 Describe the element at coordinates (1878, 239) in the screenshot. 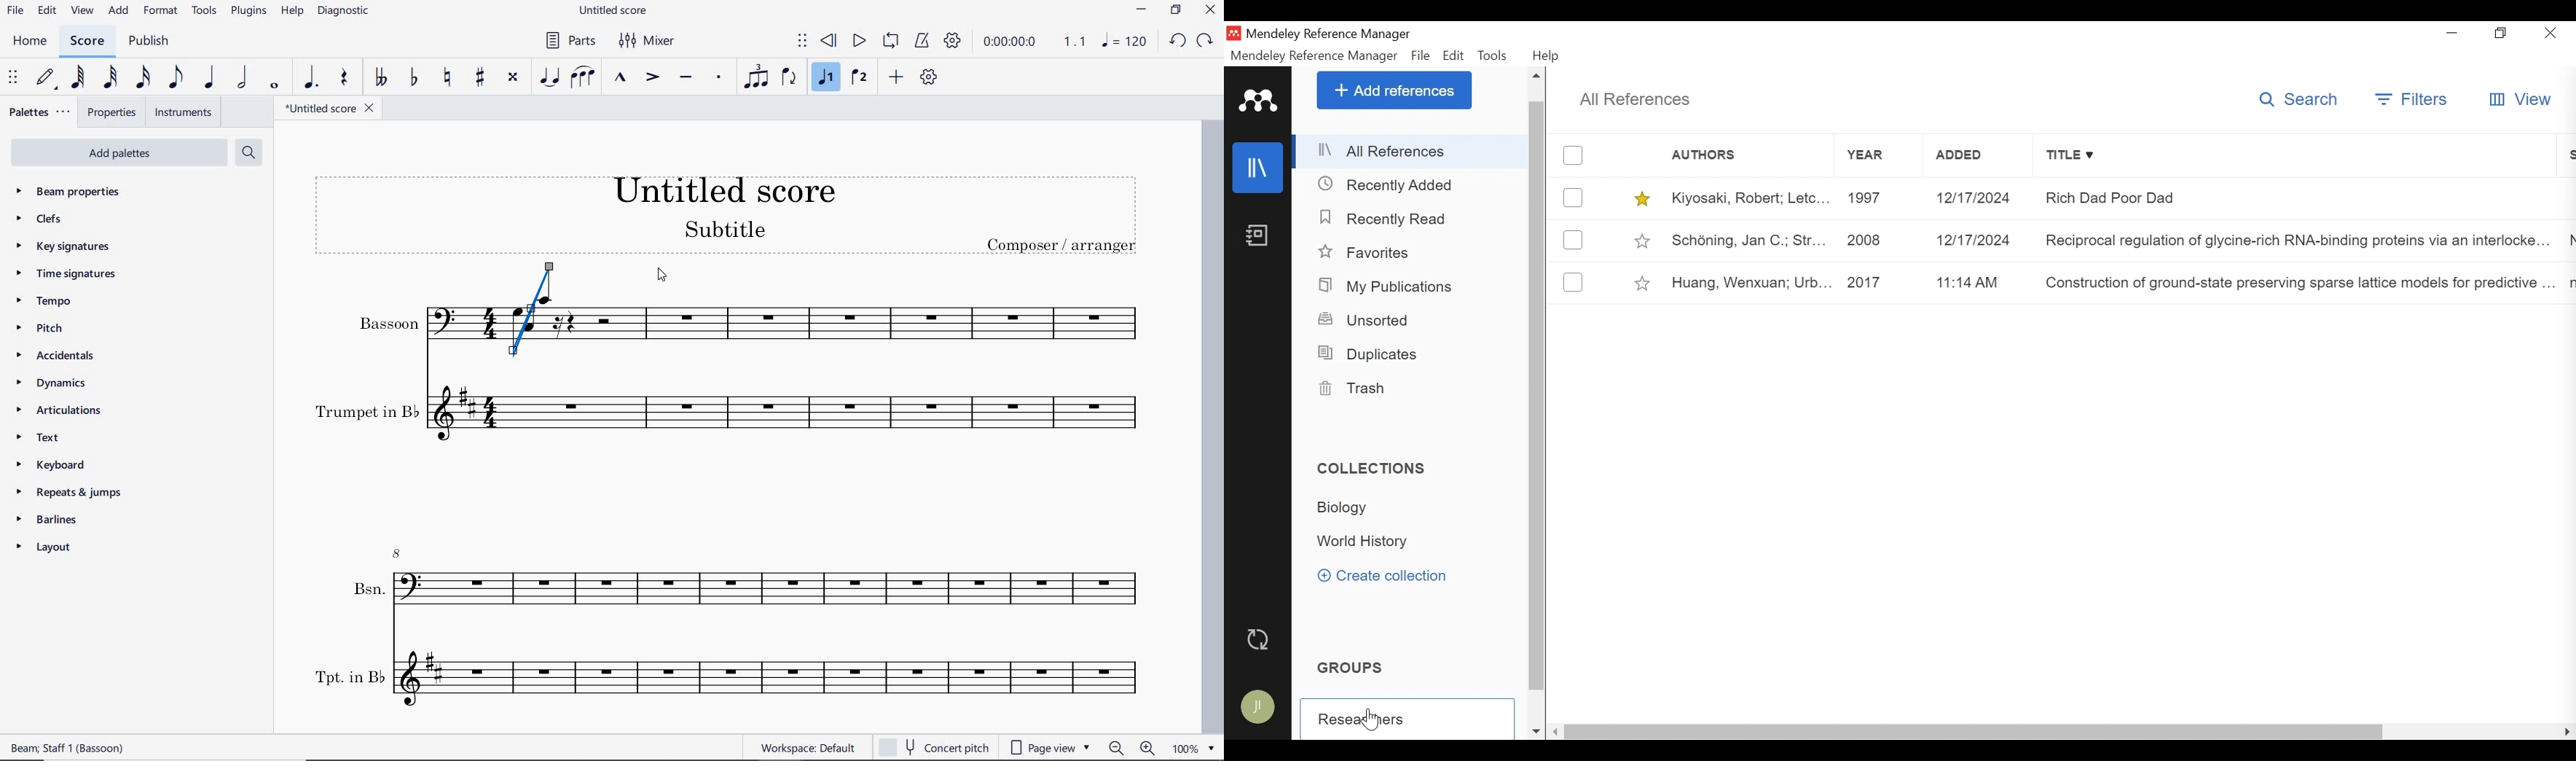

I see `2008` at that location.